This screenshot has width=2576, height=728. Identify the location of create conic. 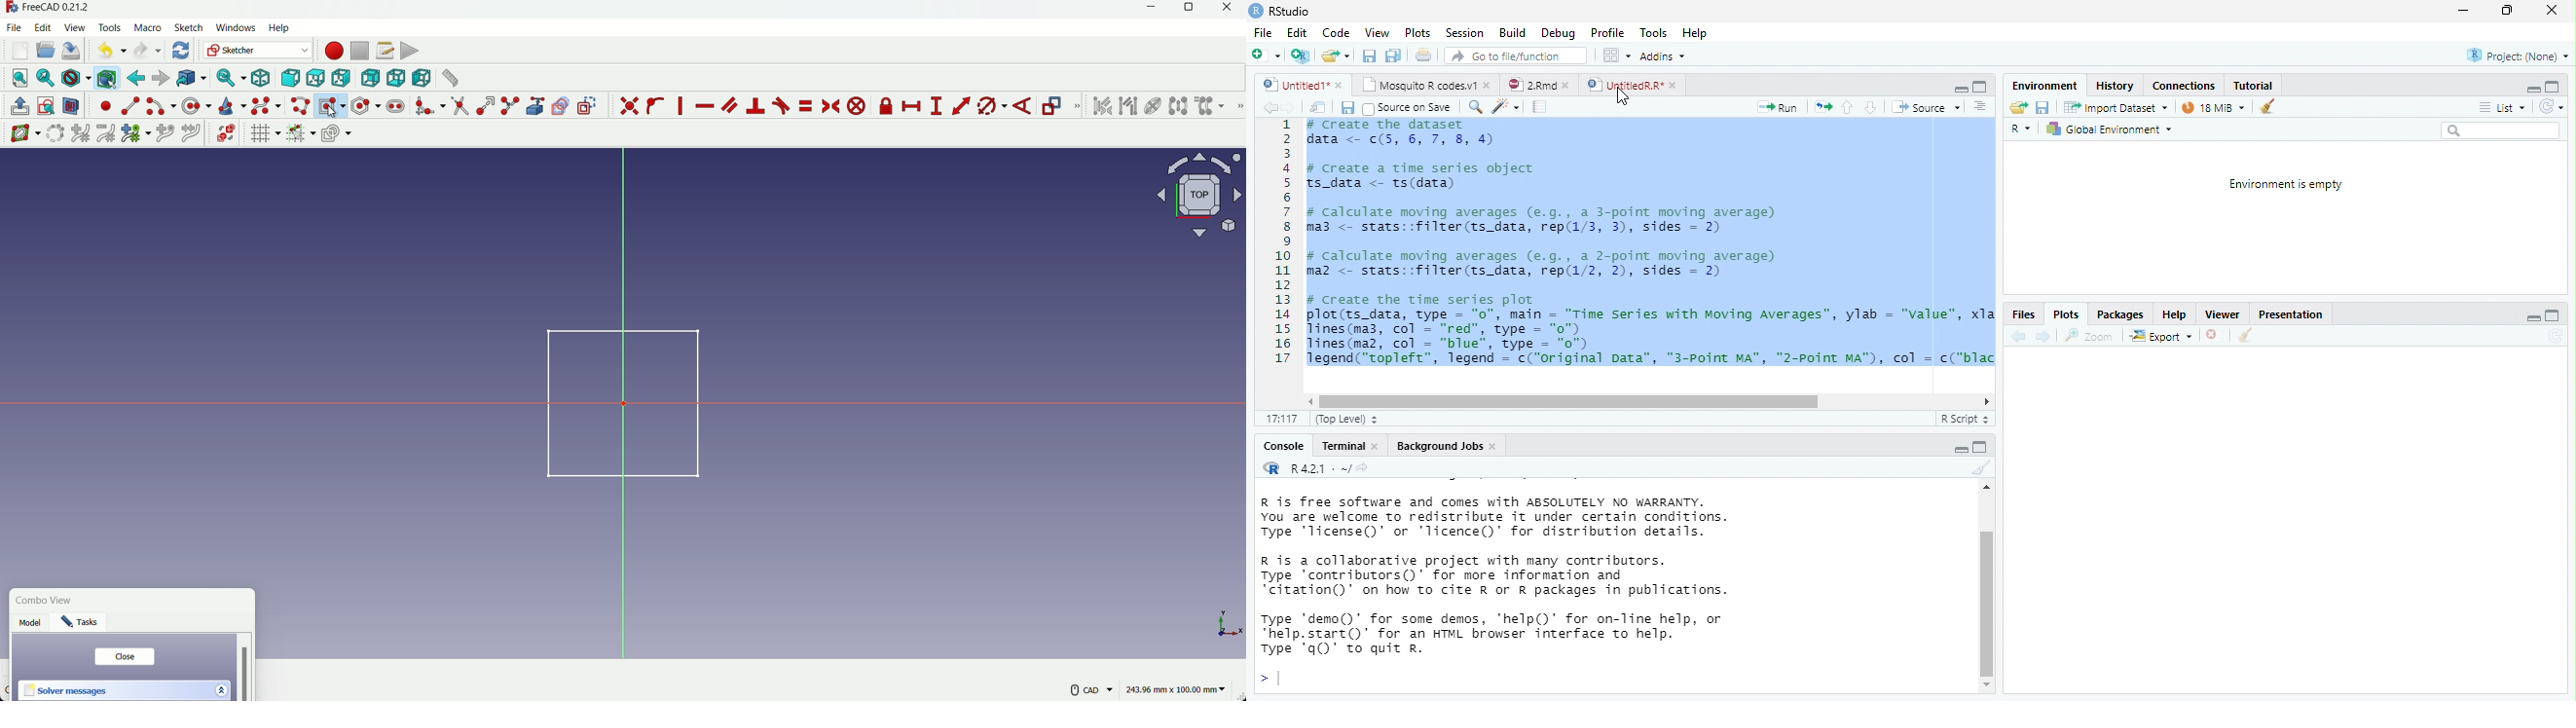
(231, 105).